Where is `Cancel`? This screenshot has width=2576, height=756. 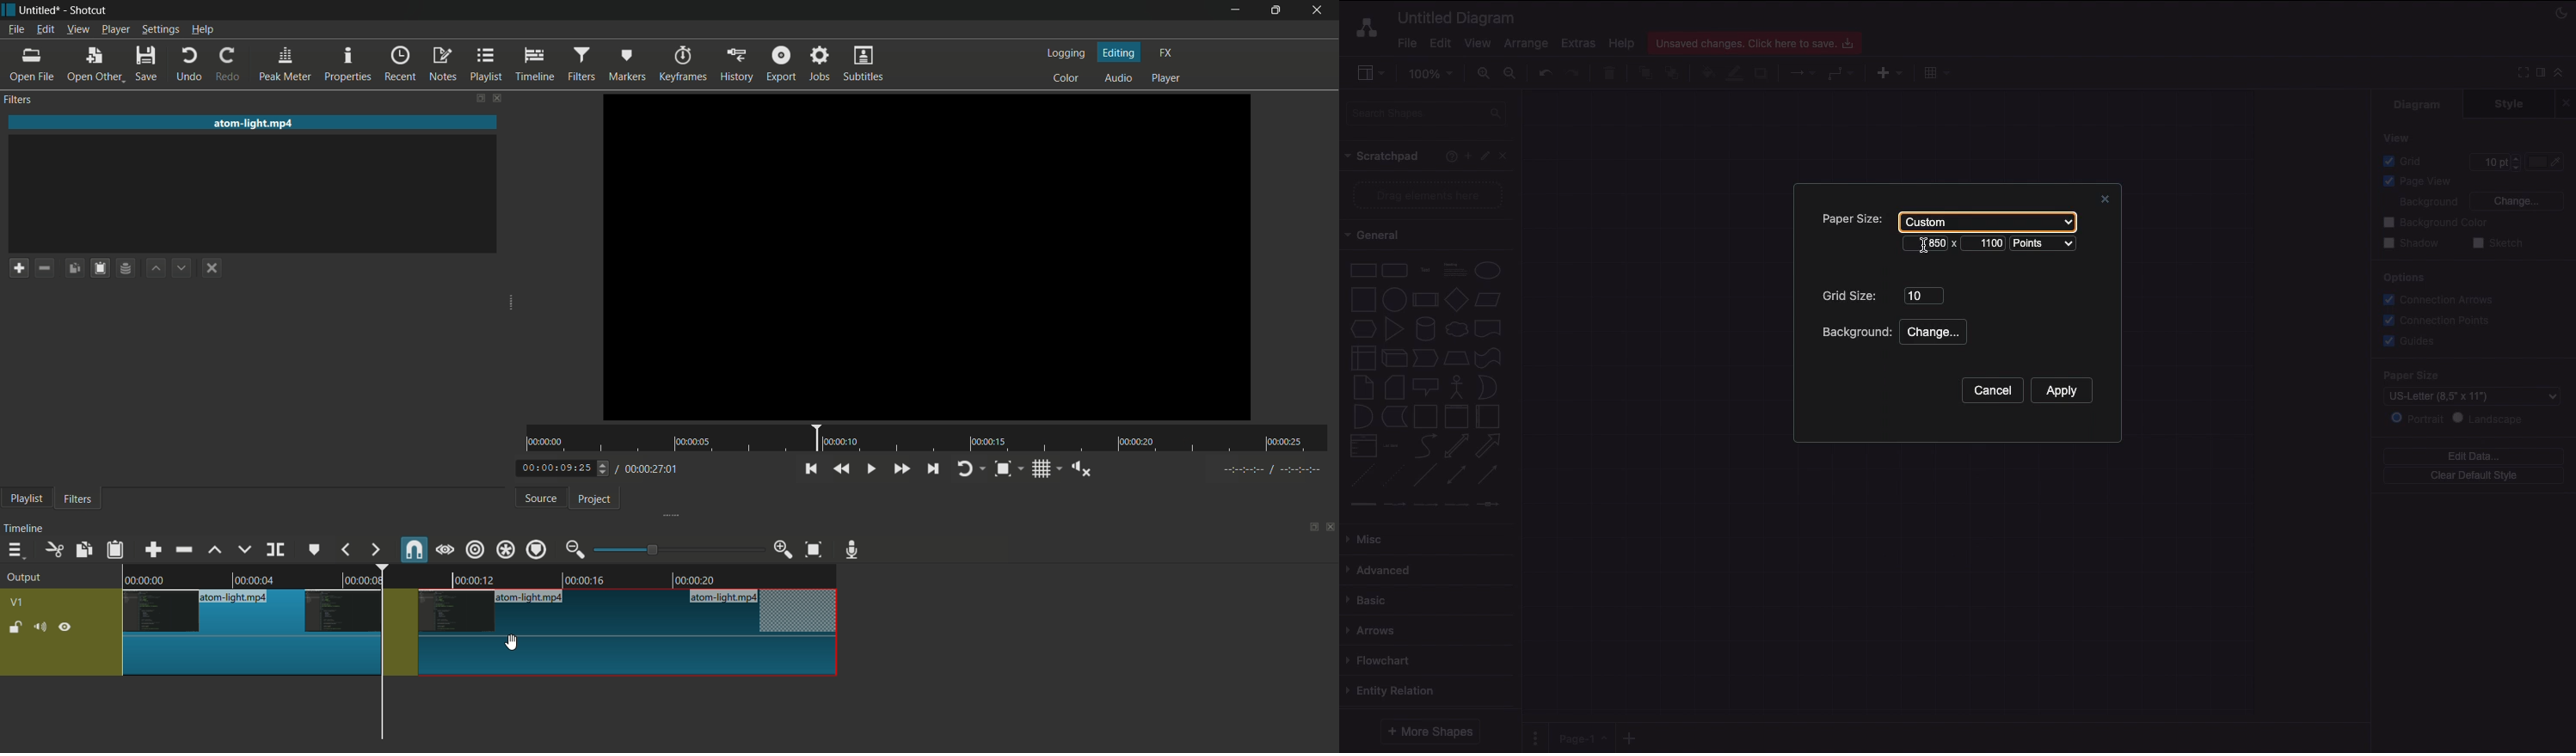 Cancel is located at coordinates (1991, 391).